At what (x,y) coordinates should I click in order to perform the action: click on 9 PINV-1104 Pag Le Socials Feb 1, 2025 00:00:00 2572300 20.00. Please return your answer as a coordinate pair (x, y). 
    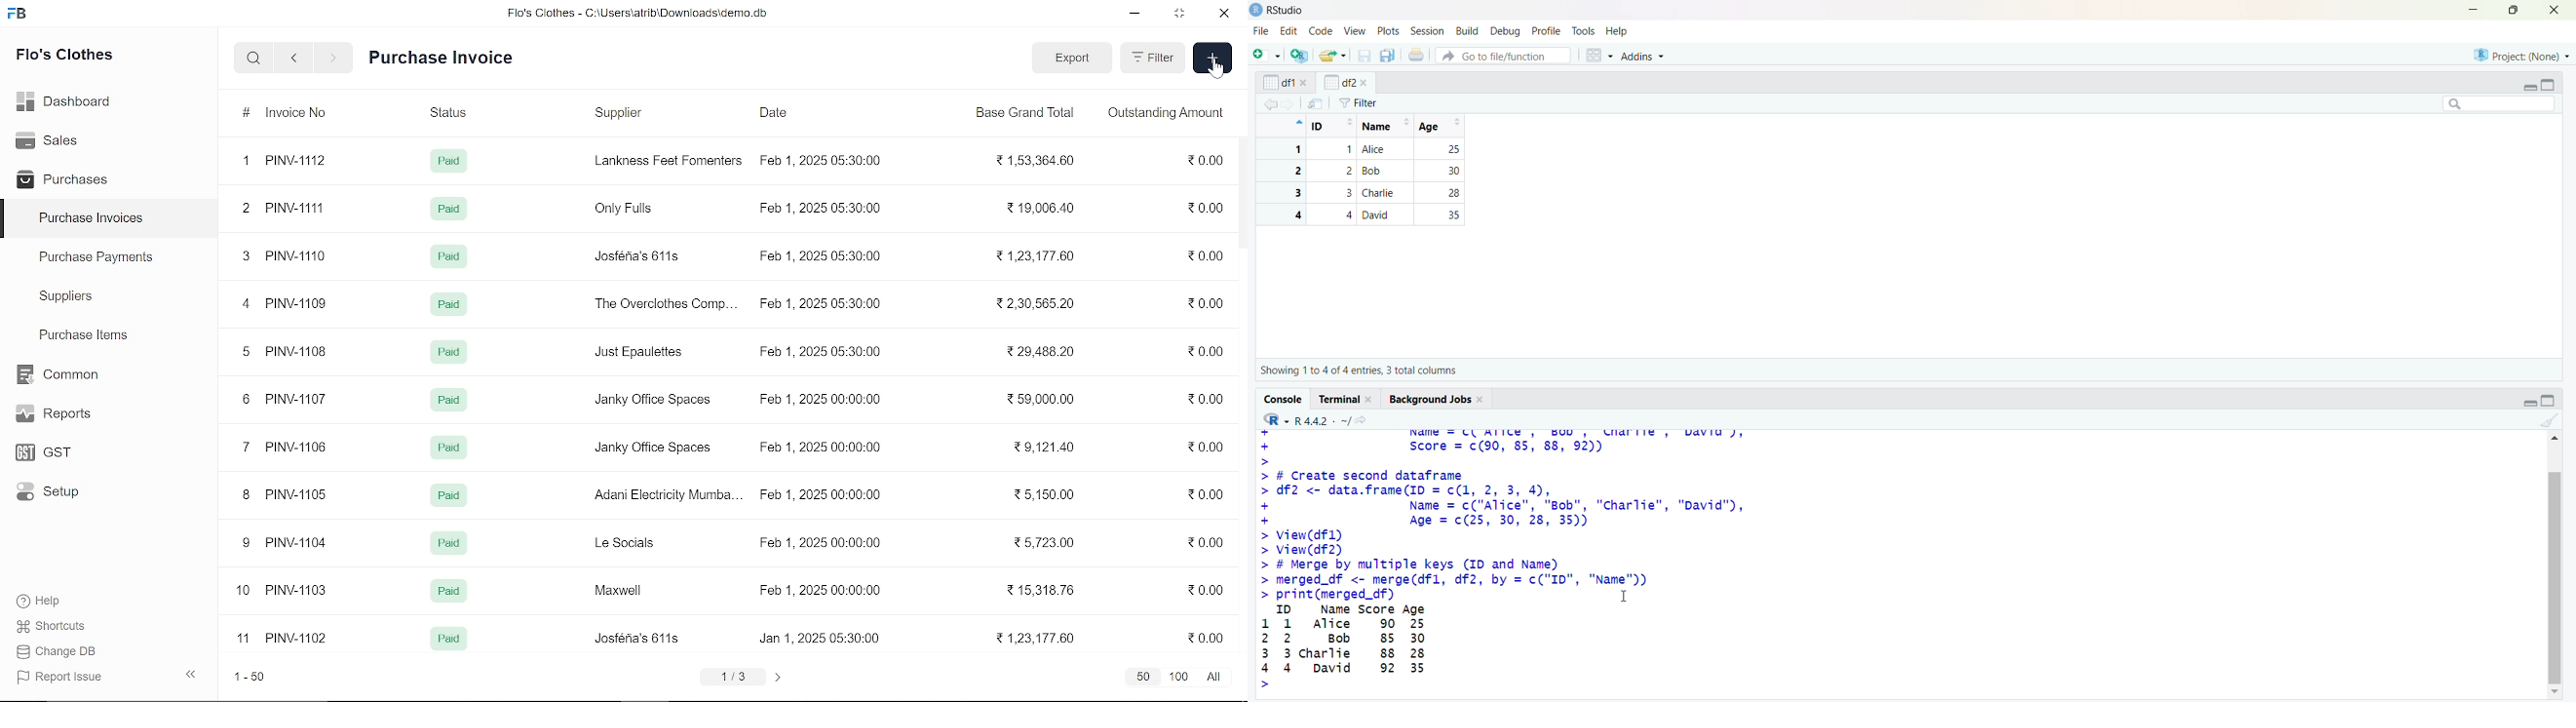
    Looking at the image, I should click on (730, 543).